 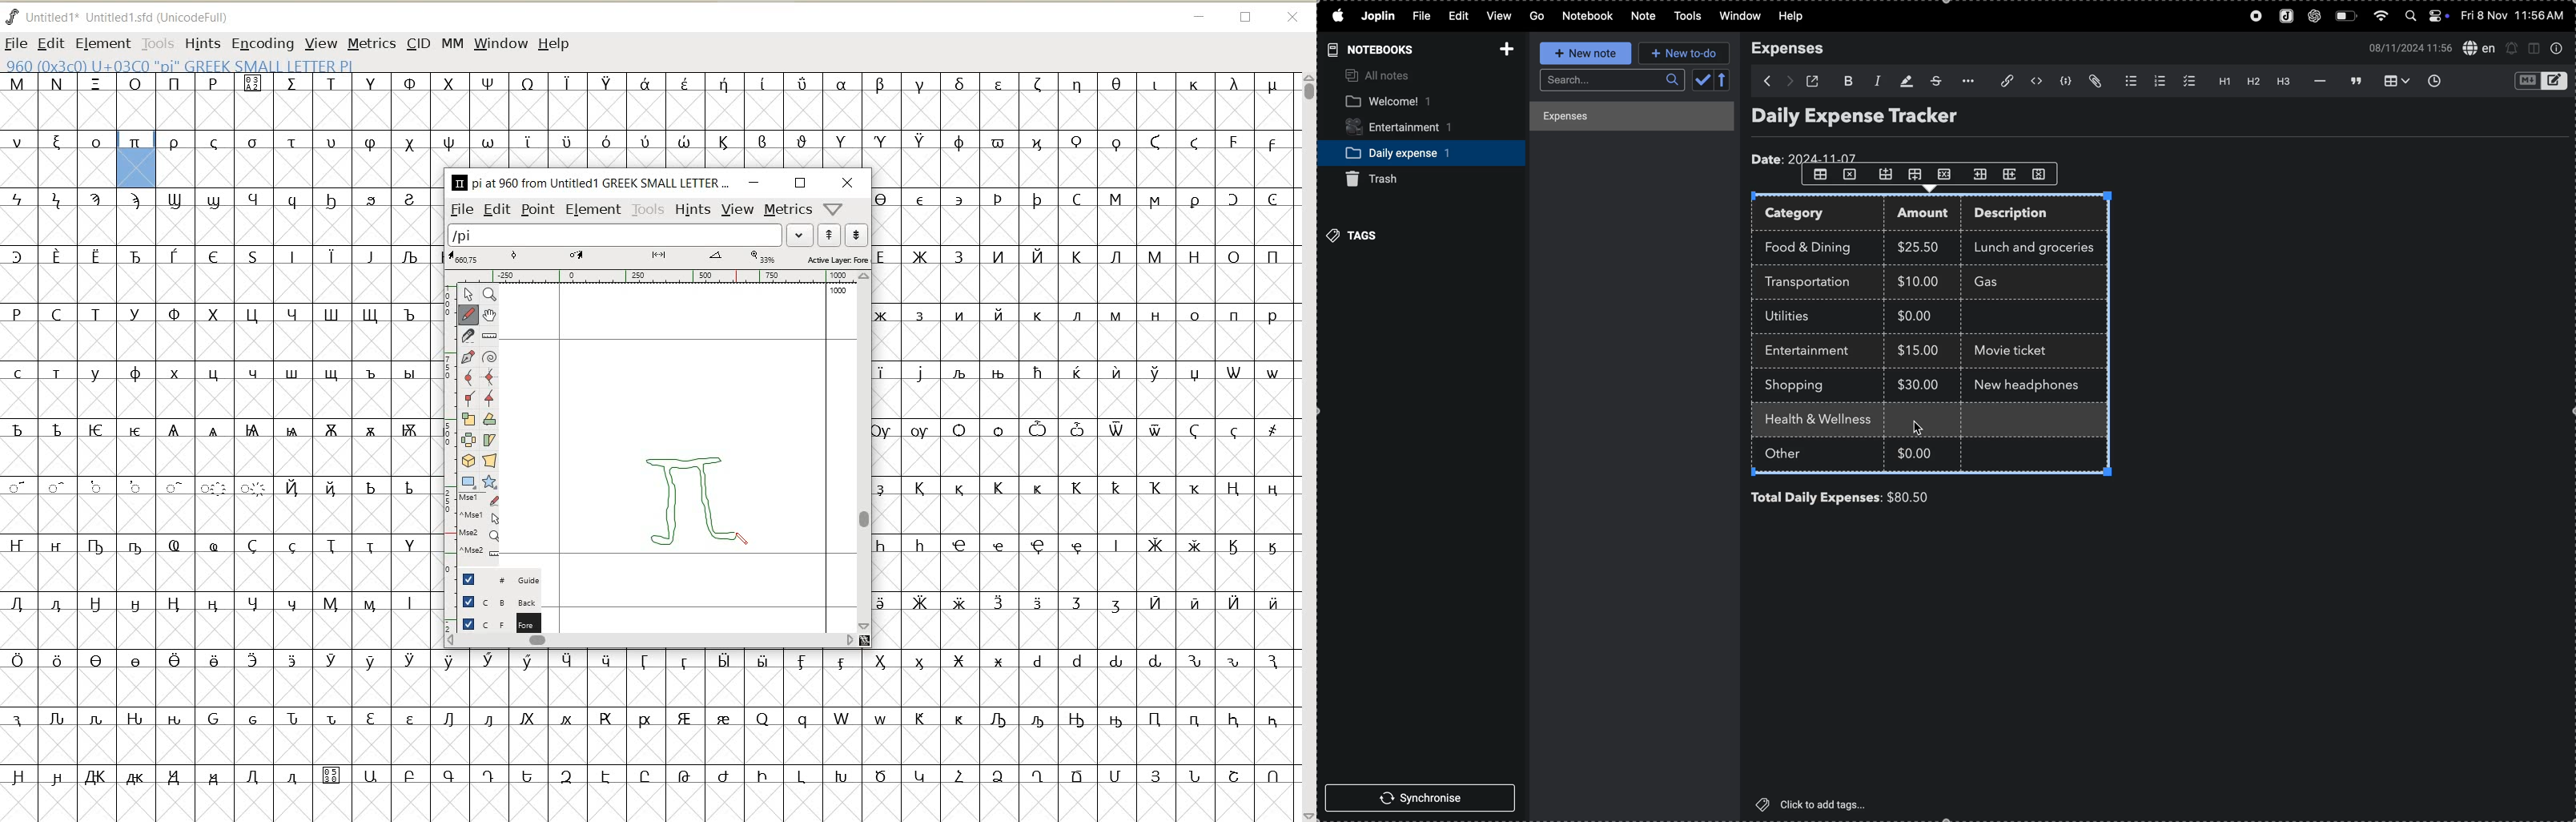 I want to click on table view, so click(x=2392, y=81).